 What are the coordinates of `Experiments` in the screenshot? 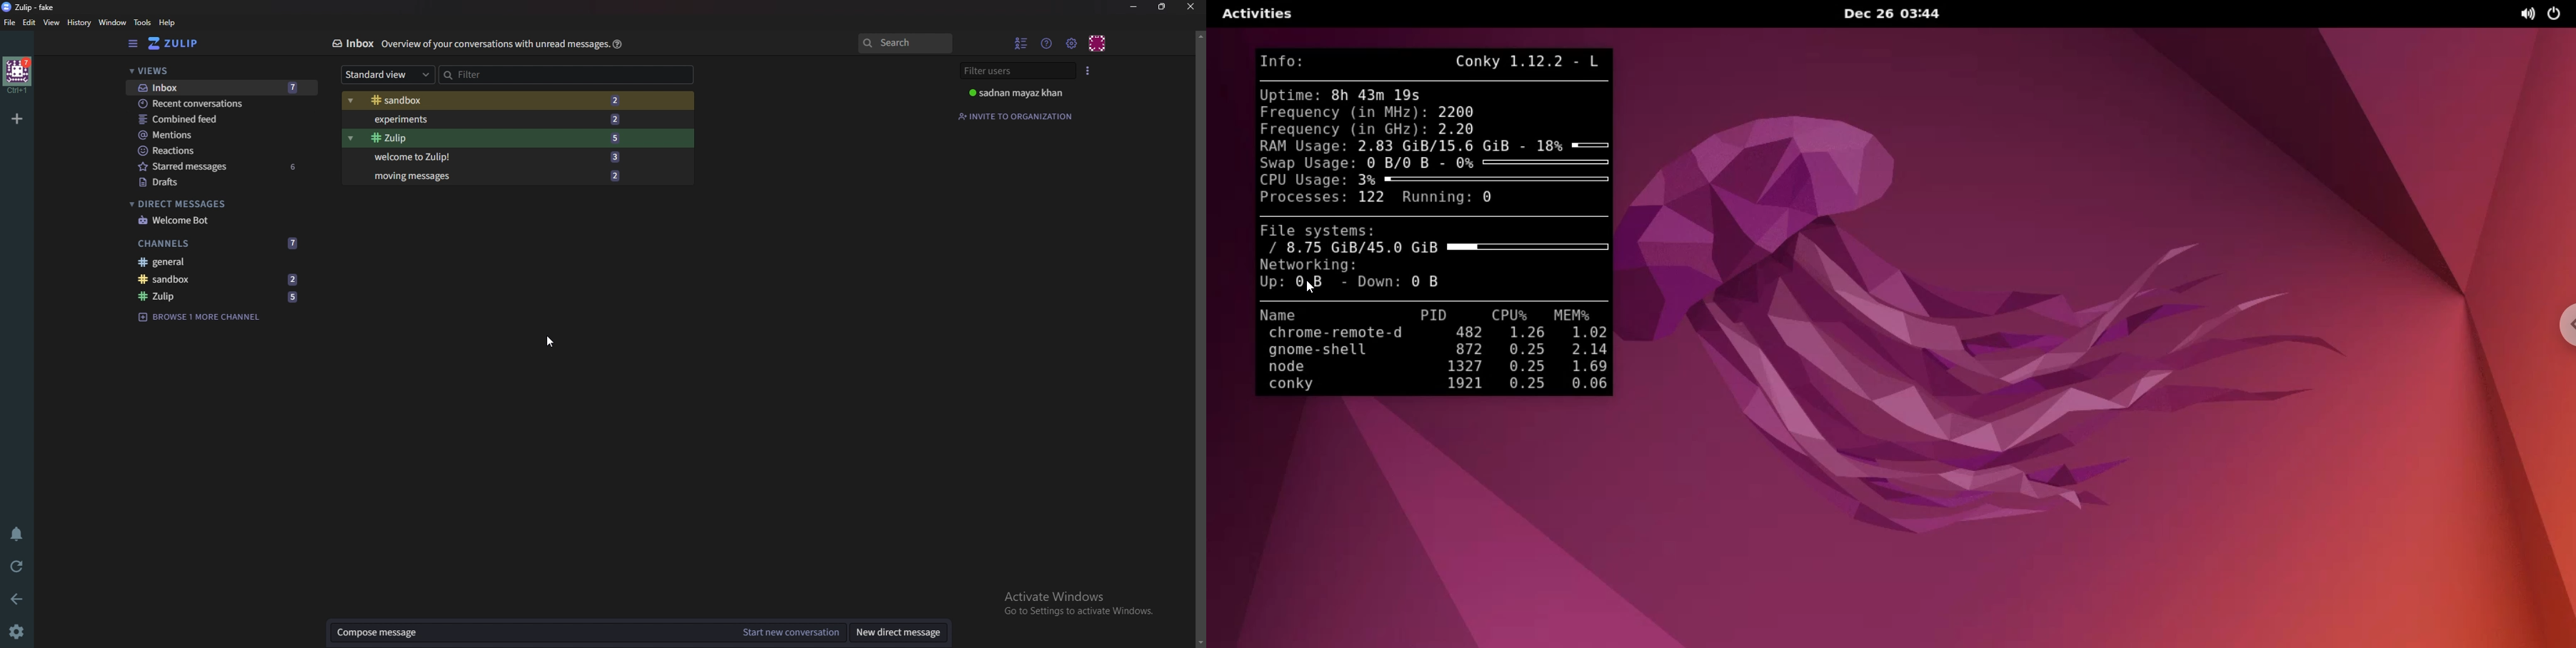 It's located at (493, 119).